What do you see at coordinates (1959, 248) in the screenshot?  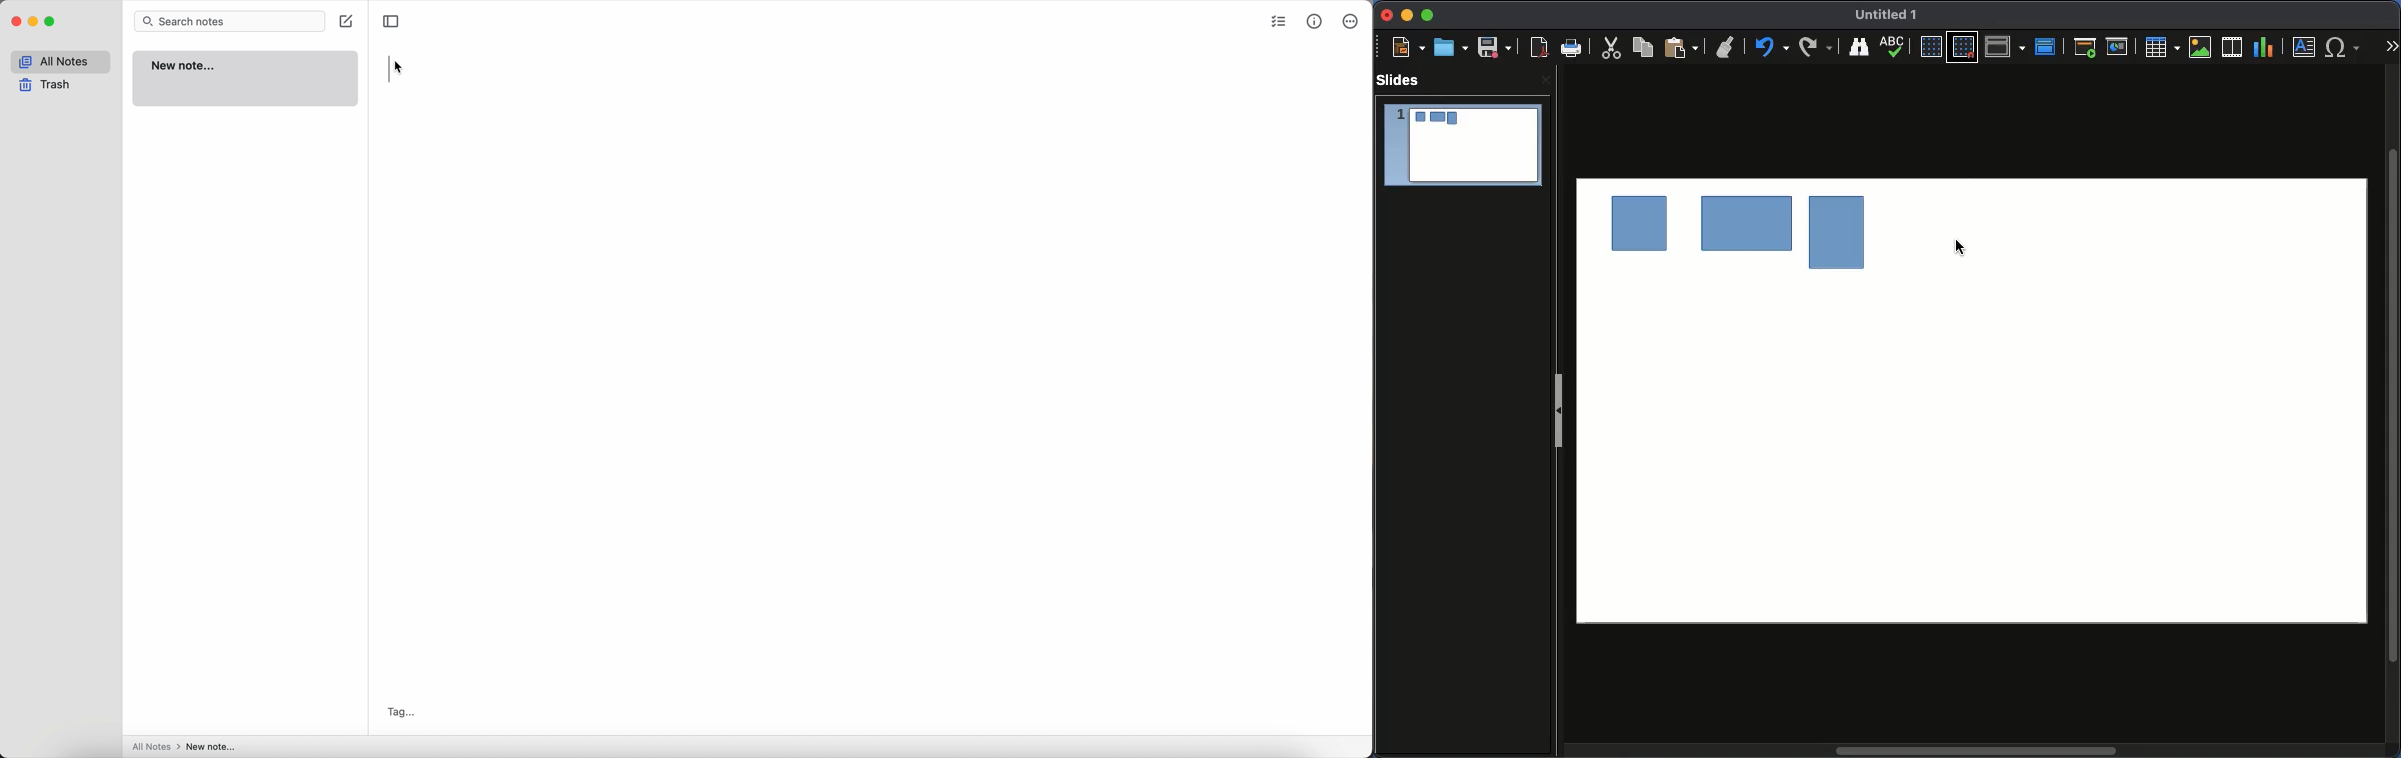 I see `Selected` at bounding box center [1959, 248].